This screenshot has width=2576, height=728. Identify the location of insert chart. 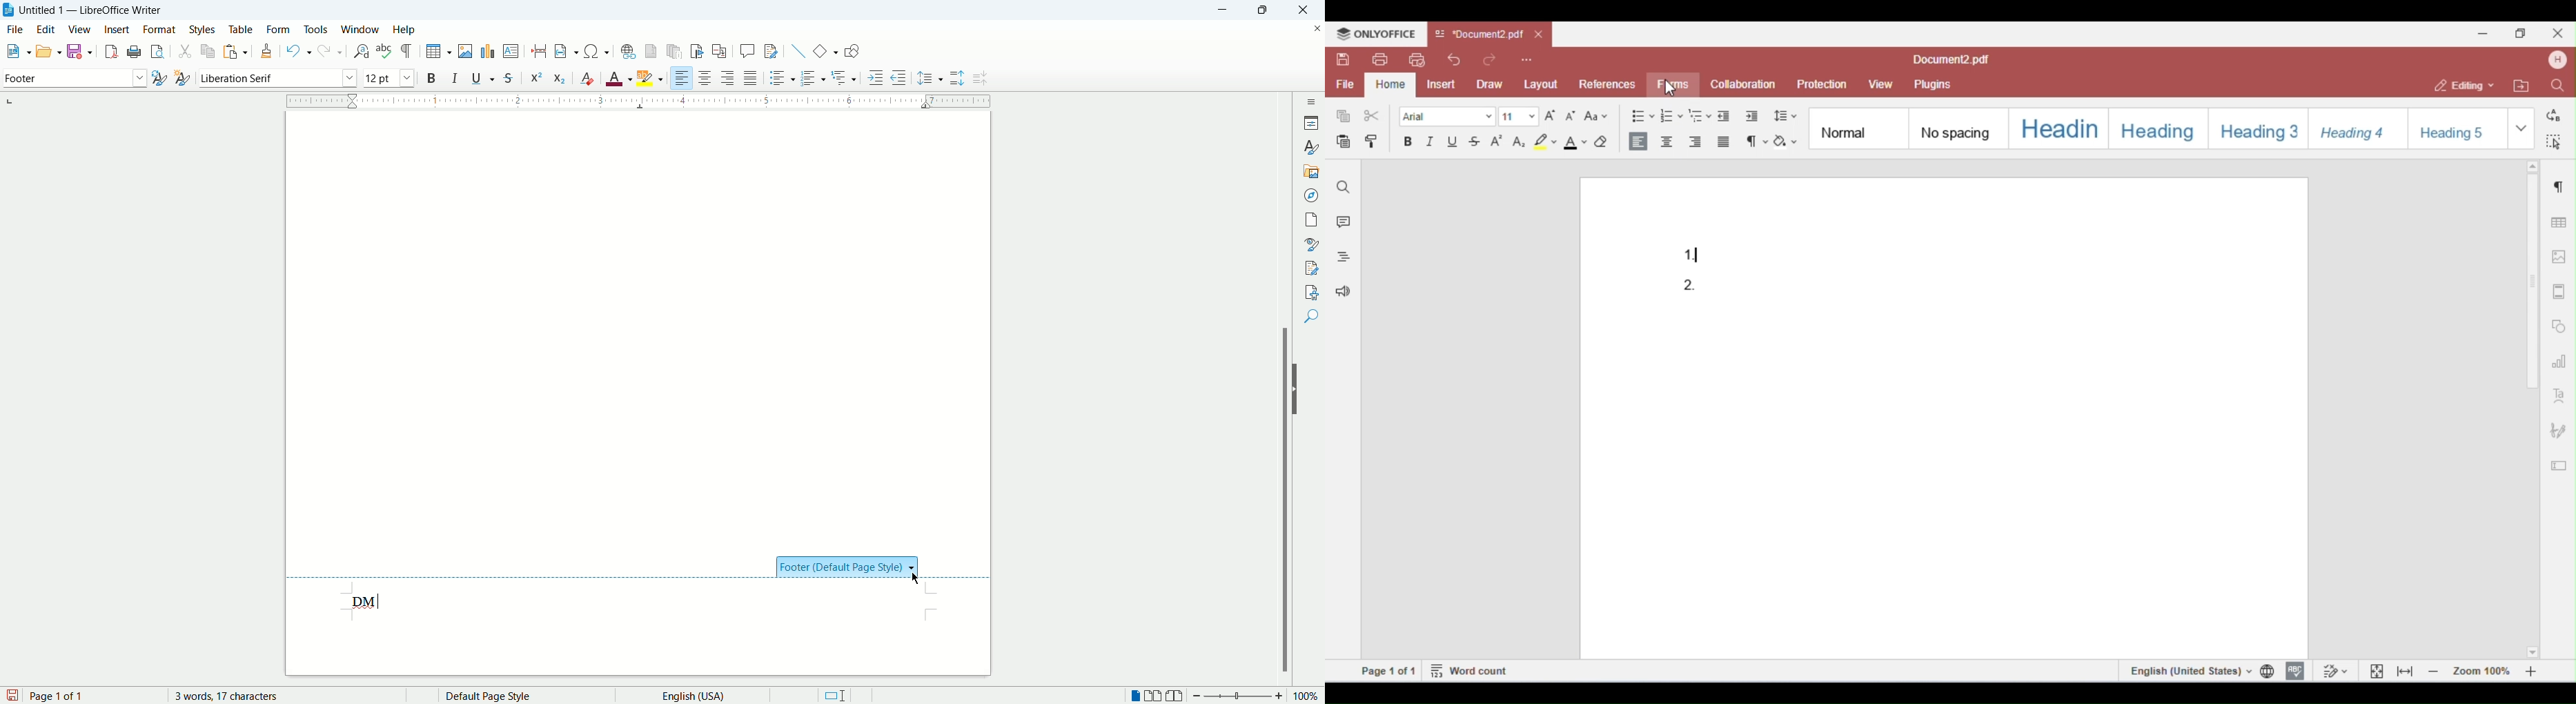
(486, 50).